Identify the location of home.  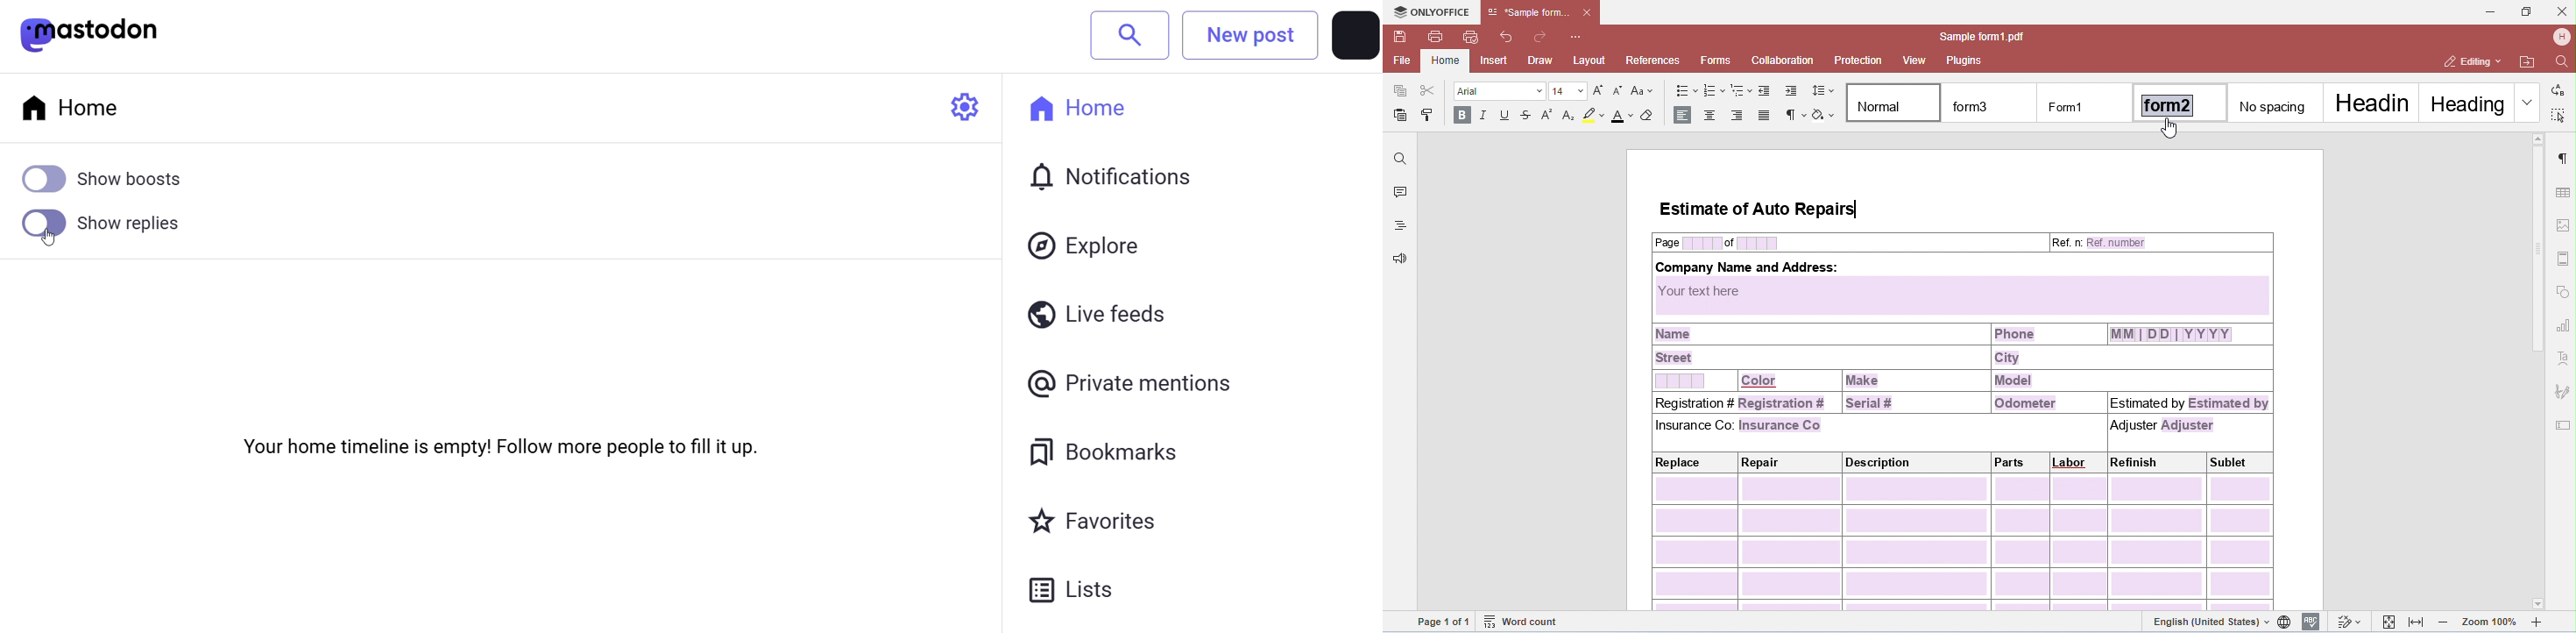
(1105, 108).